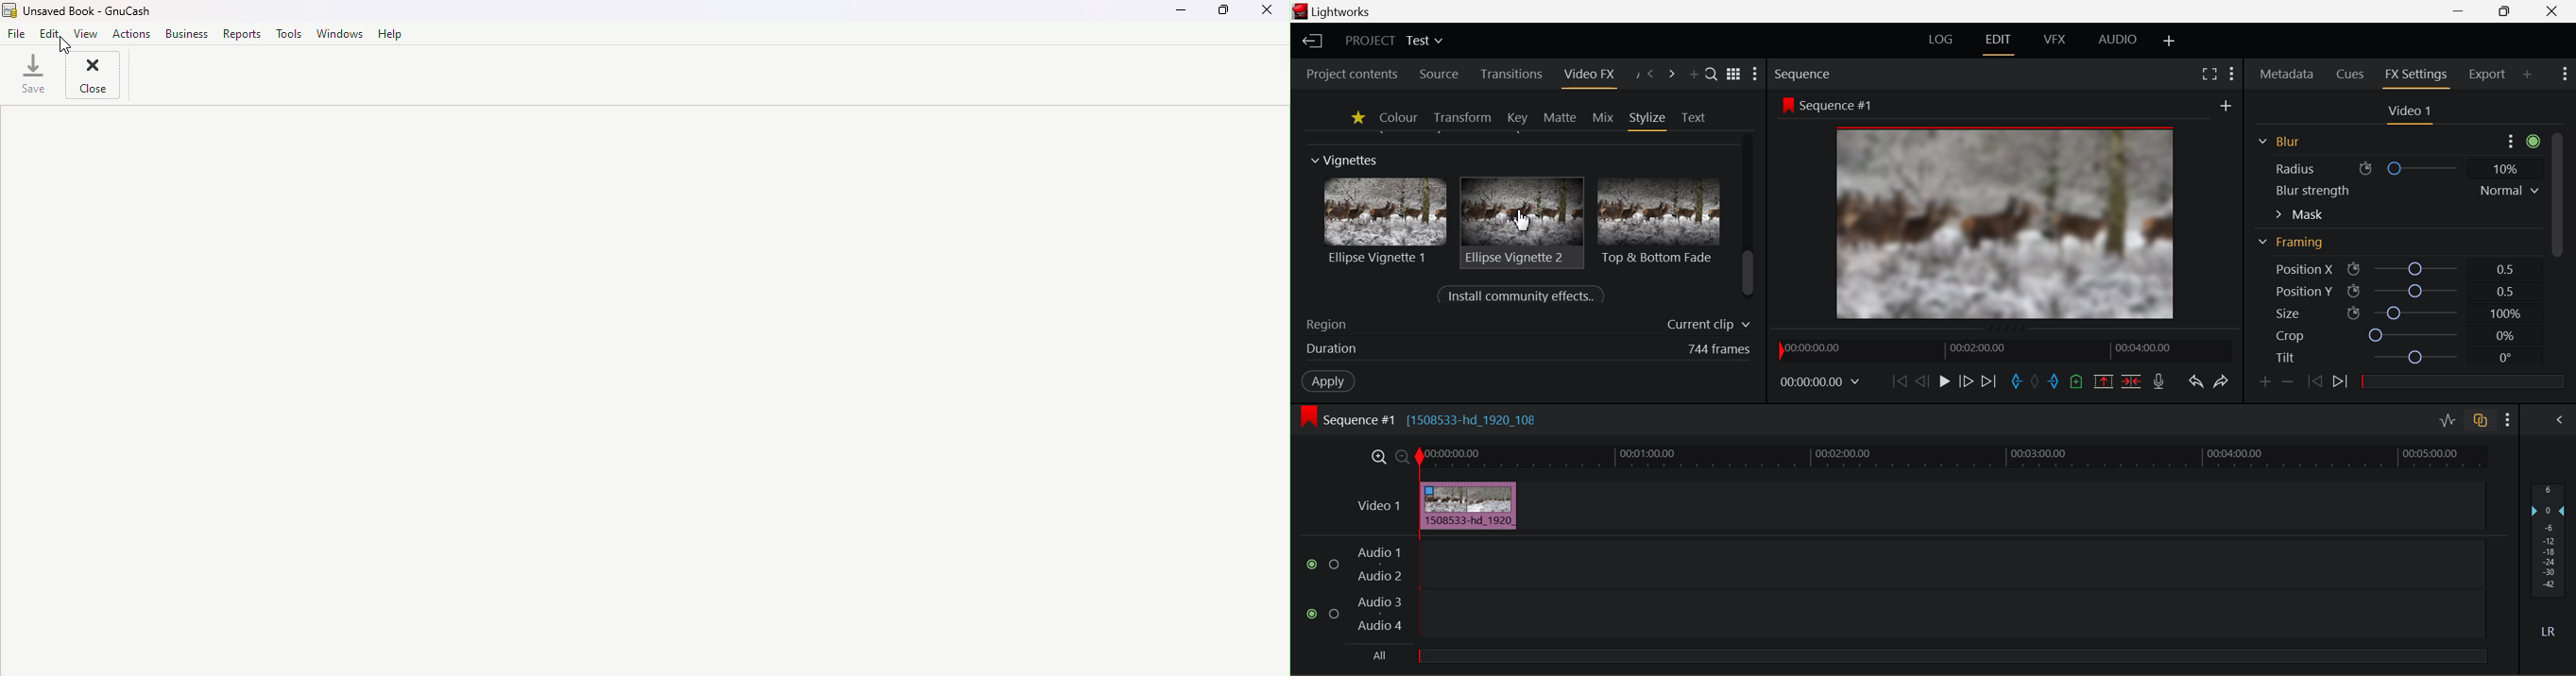 This screenshot has height=700, width=2576. Describe the element at coordinates (291, 34) in the screenshot. I see `Tools` at that location.